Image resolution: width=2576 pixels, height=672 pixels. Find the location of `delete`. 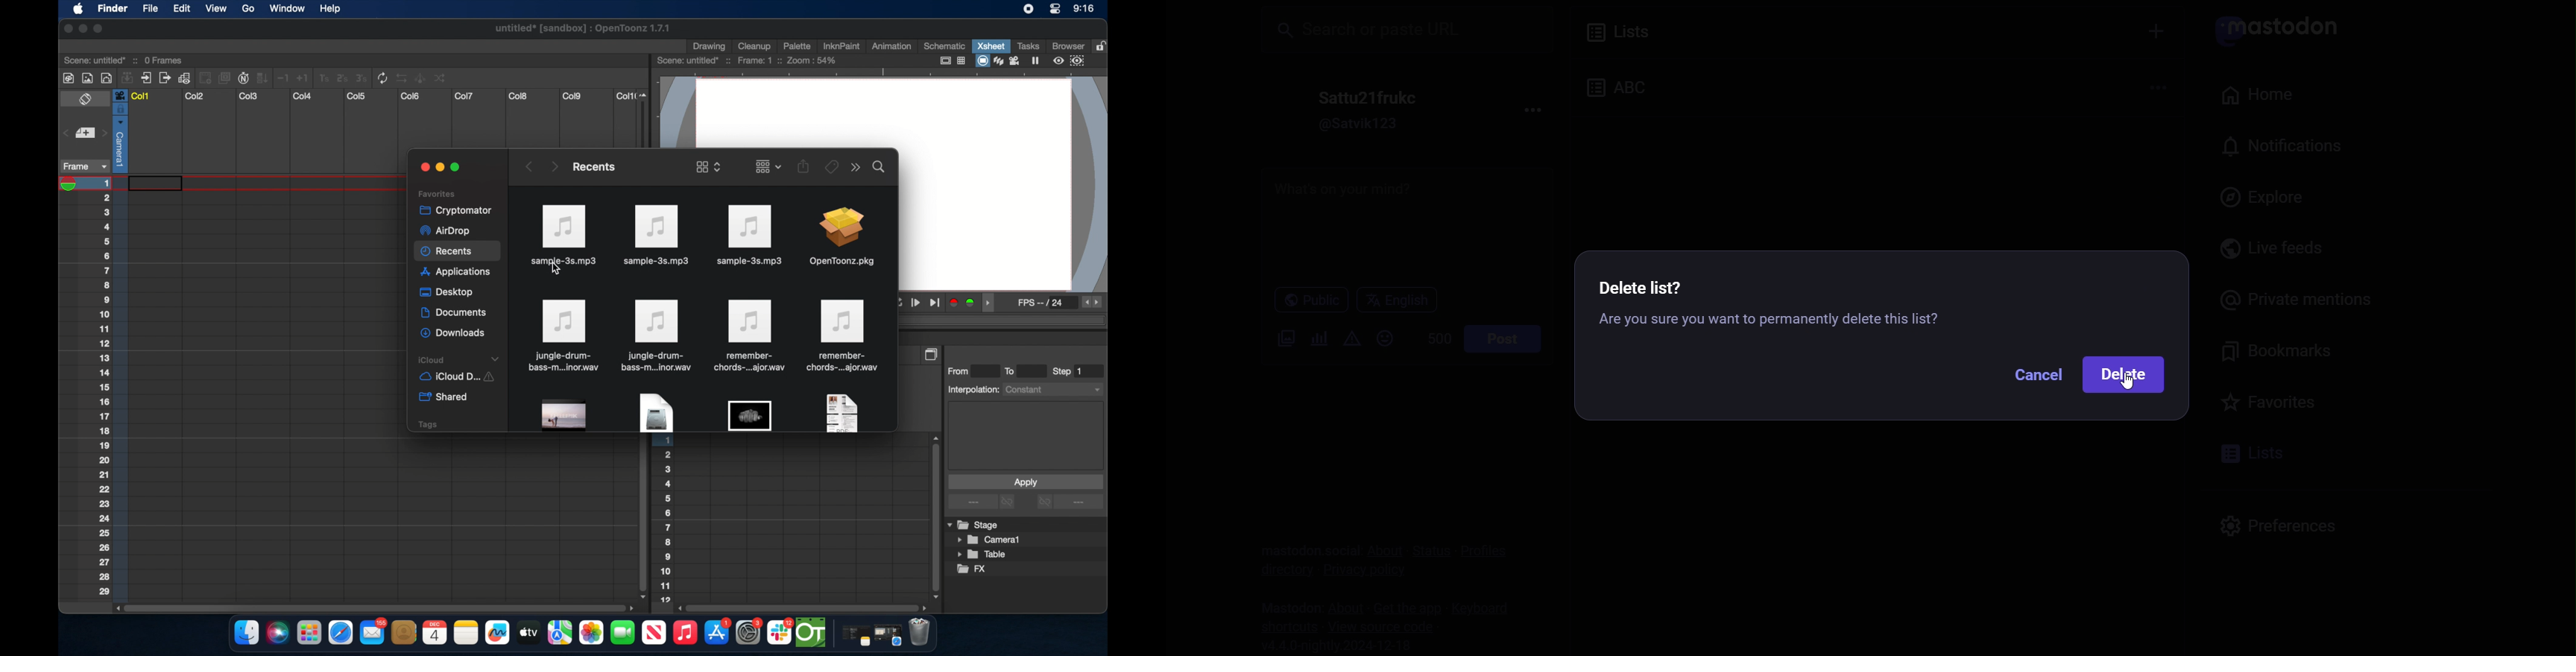

delete is located at coordinates (2126, 374).